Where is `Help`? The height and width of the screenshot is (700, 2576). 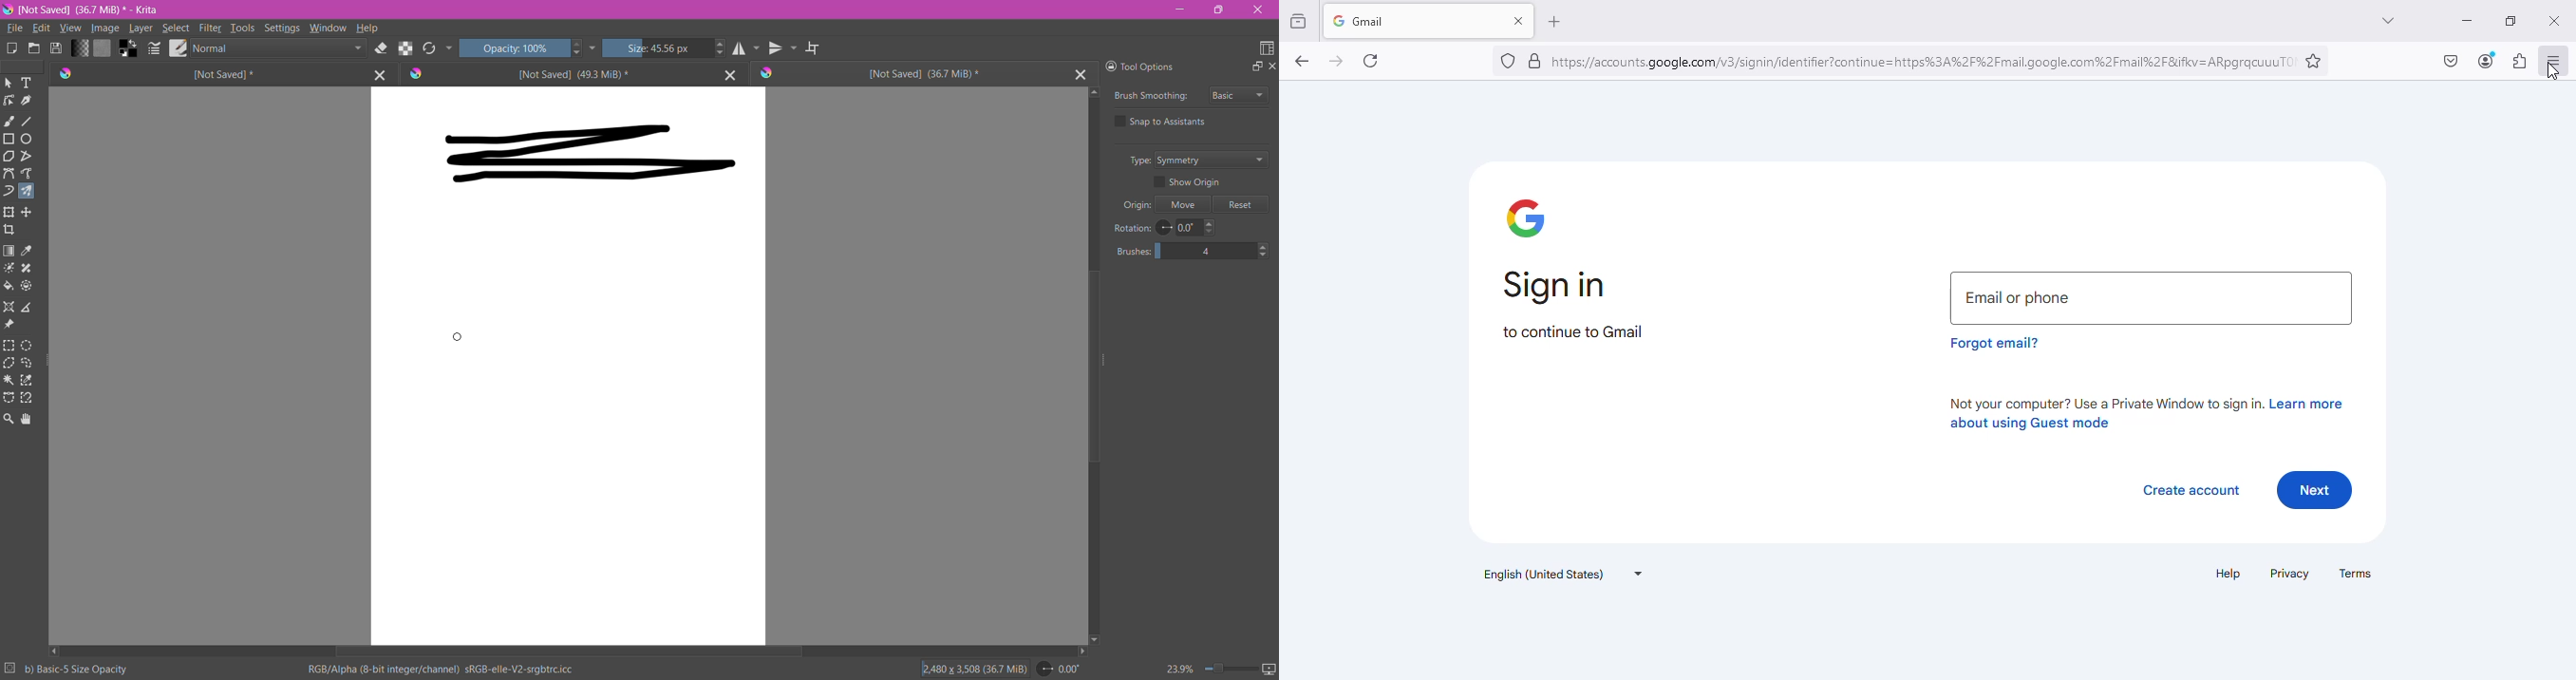
Help is located at coordinates (368, 28).